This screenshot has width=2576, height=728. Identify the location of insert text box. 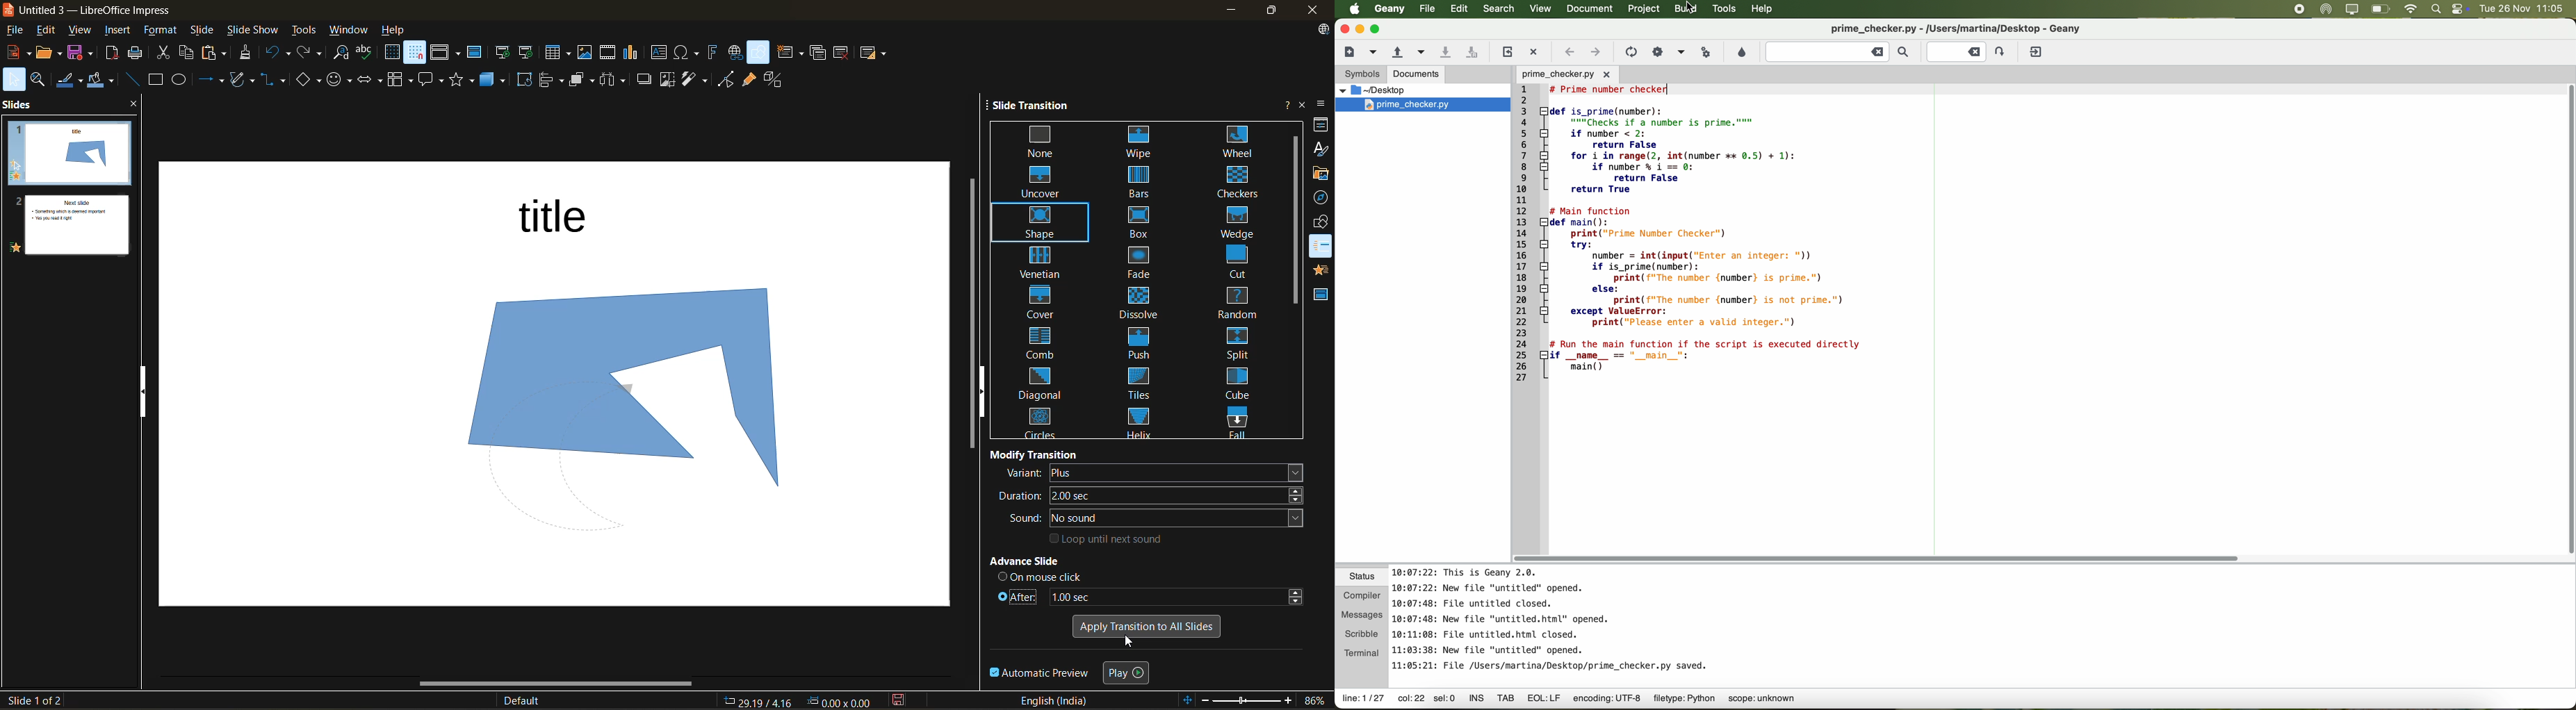
(662, 53).